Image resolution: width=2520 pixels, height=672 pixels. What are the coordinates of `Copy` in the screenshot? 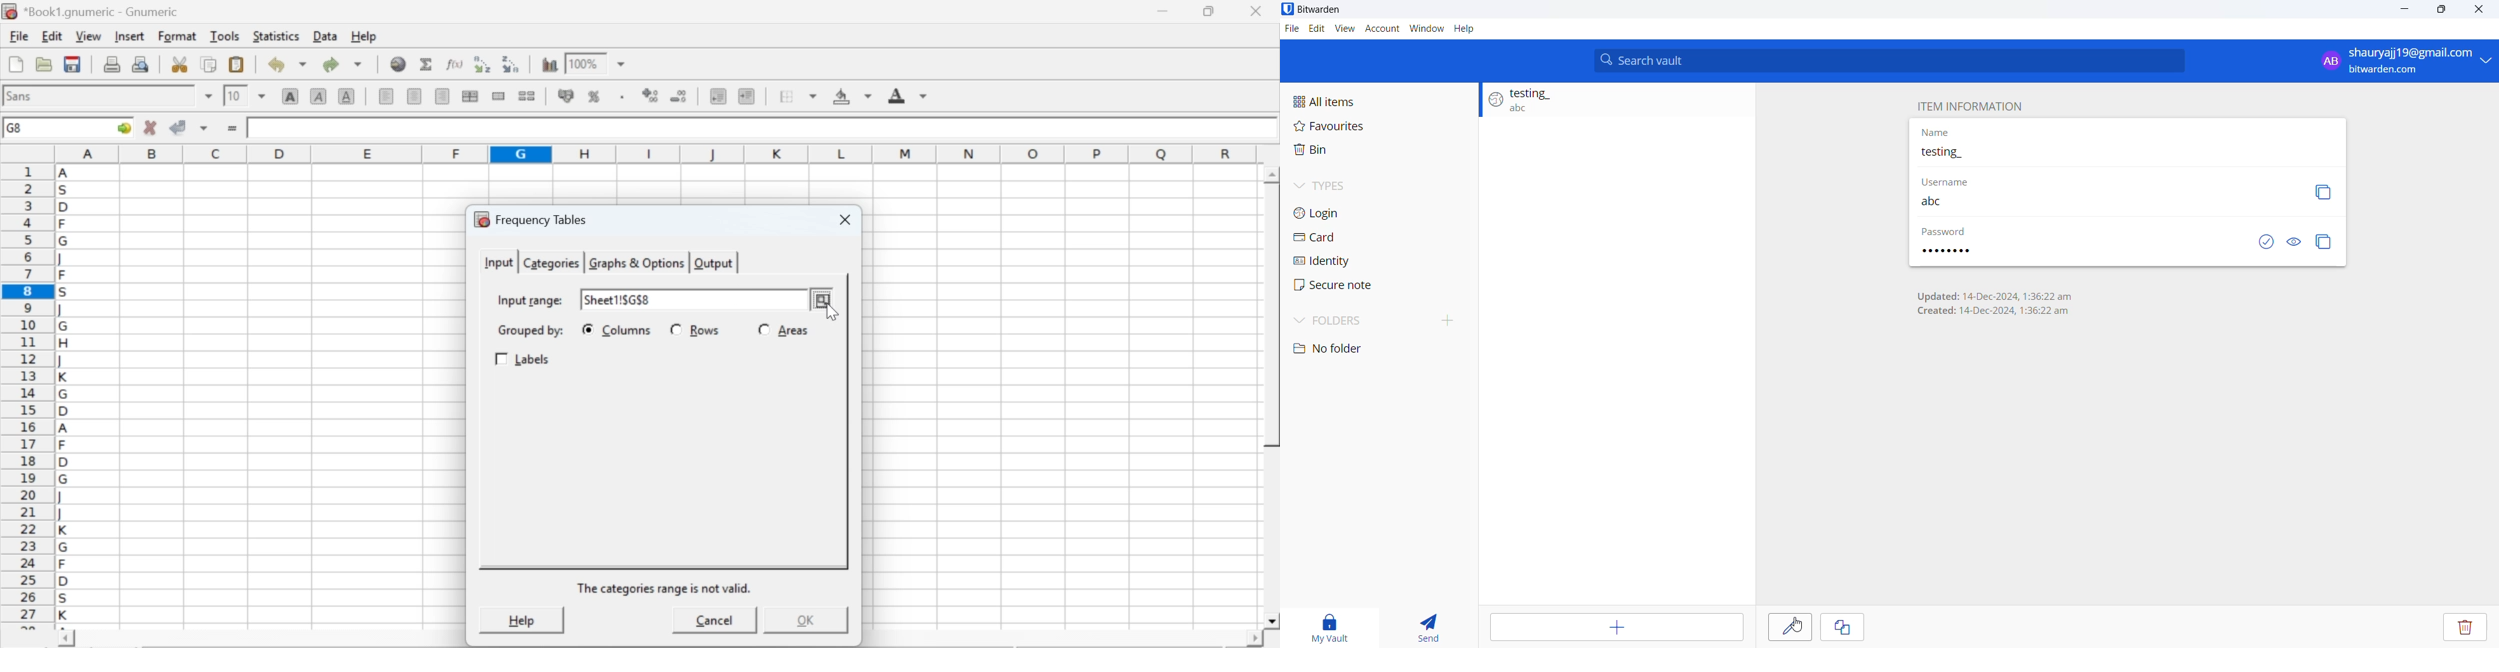 It's located at (1845, 627).